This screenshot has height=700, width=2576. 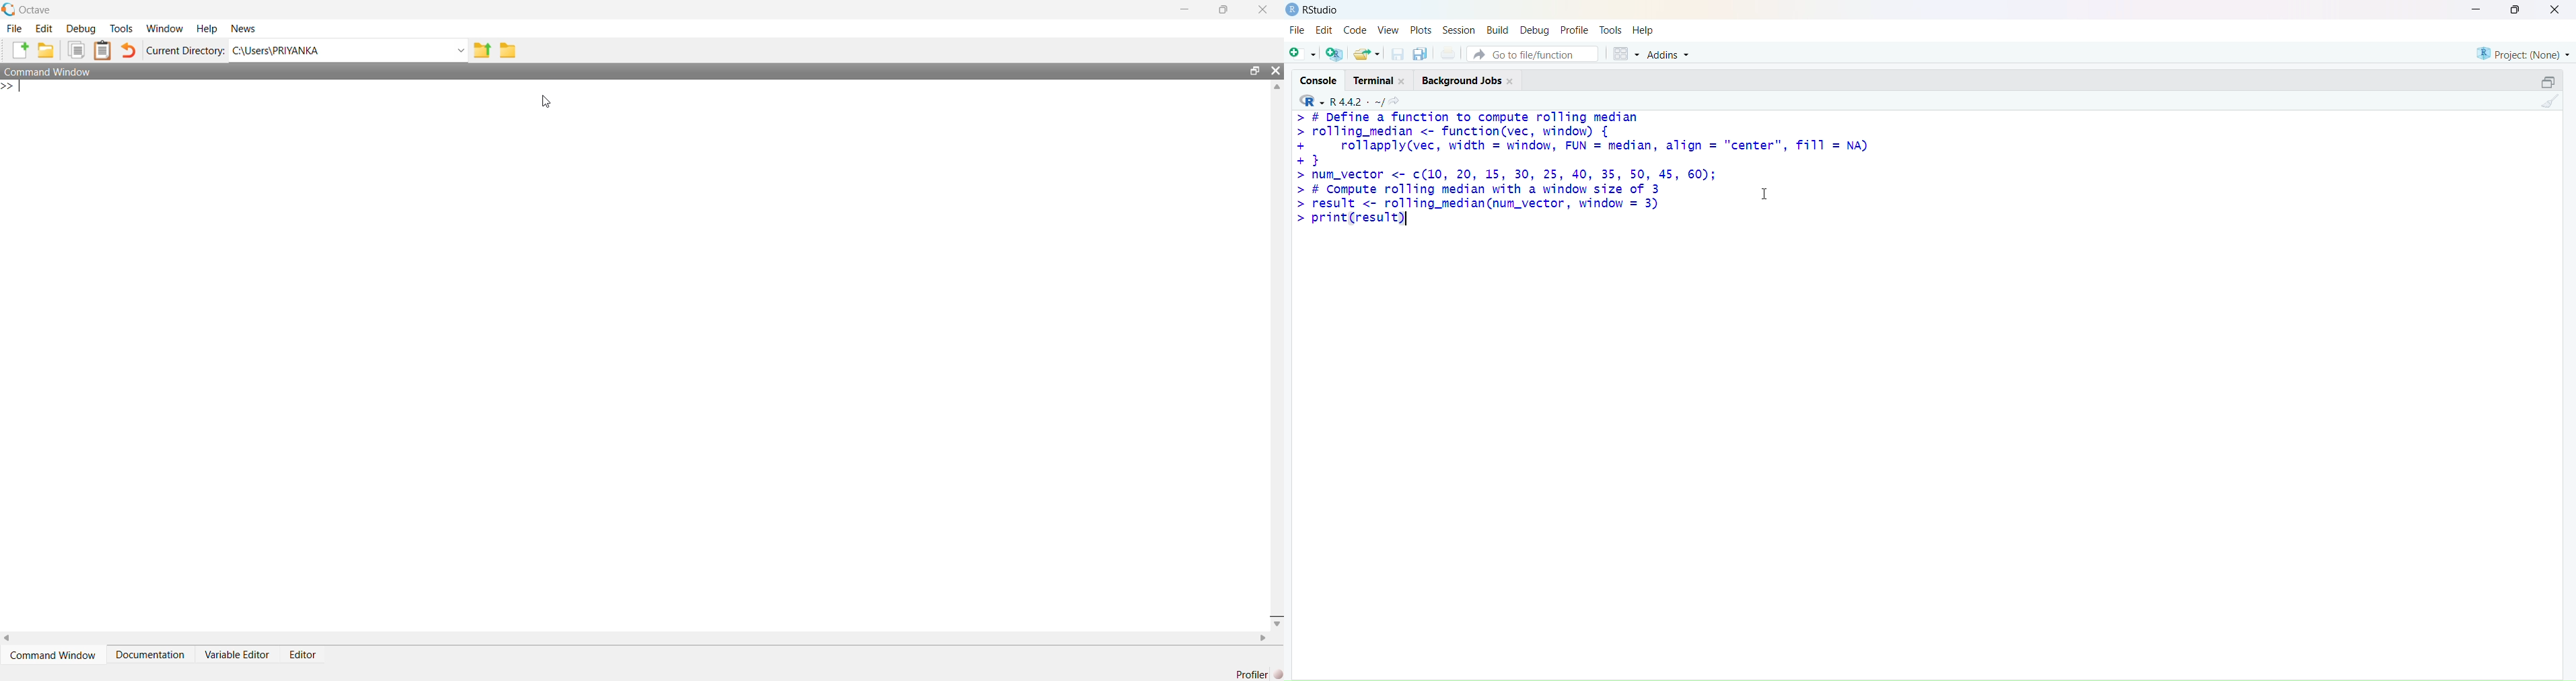 What do you see at coordinates (1498, 30) in the screenshot?
I see `build` at bounding box center [1498, 30].